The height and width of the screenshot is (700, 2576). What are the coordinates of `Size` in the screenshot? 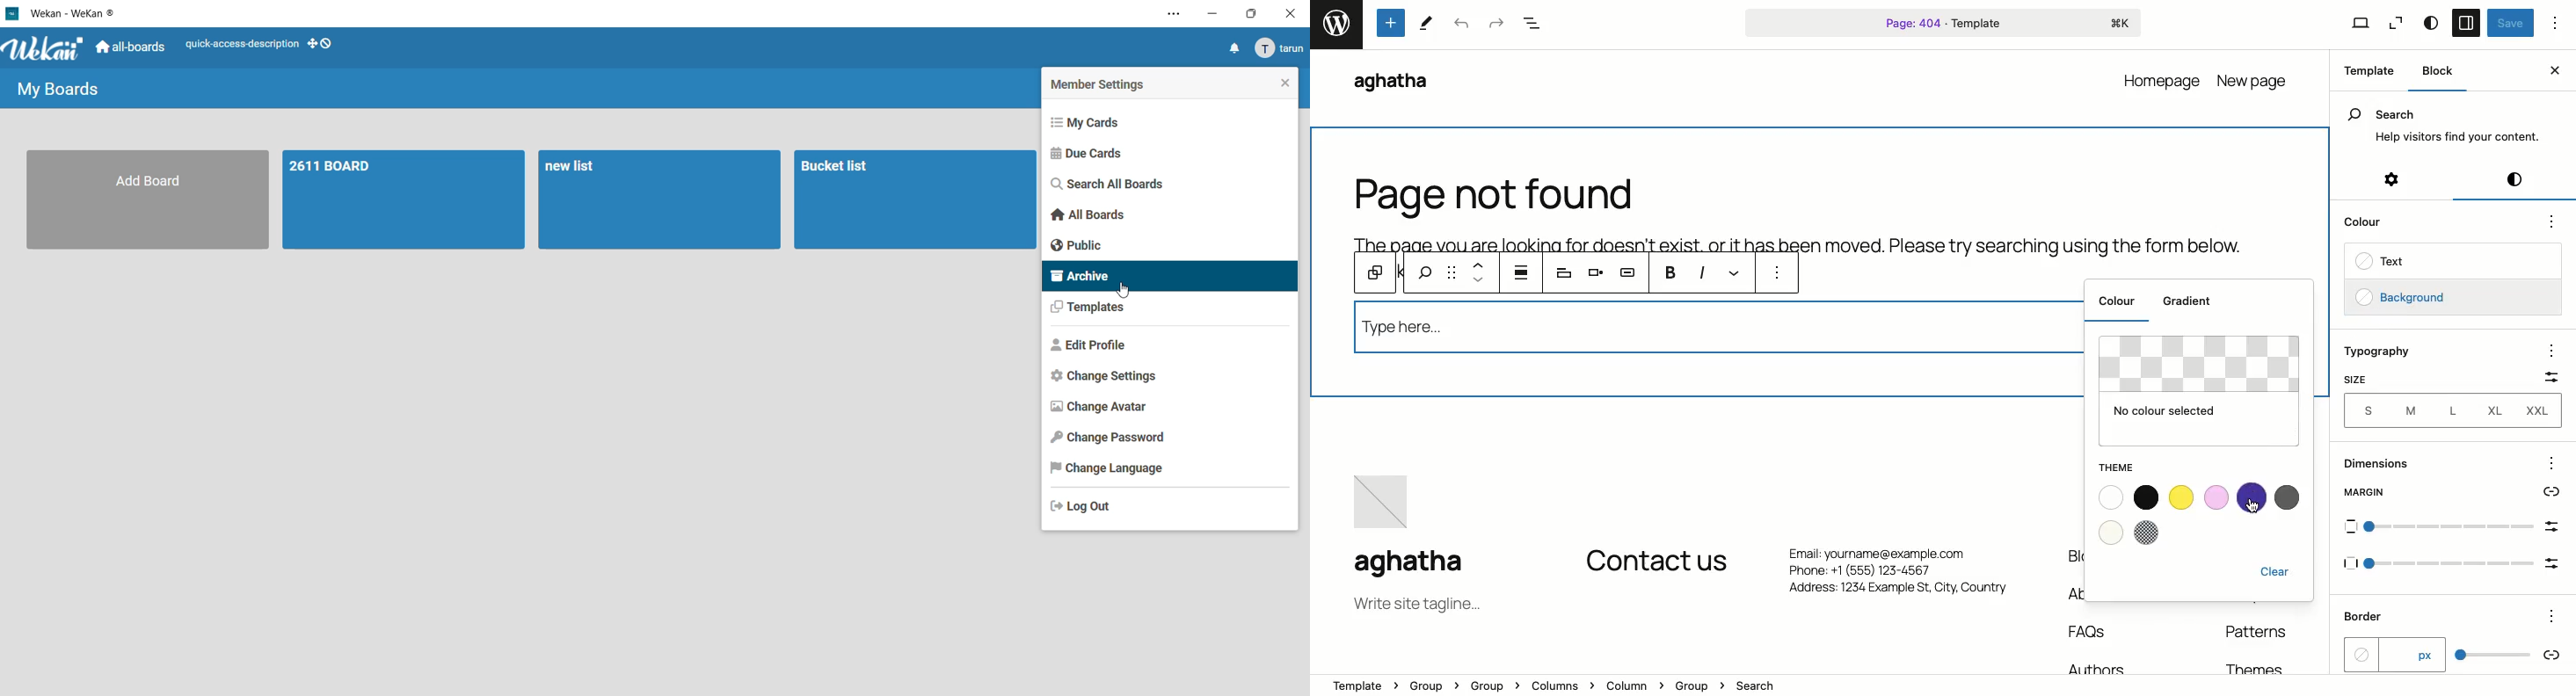 It's located at (2358, 379).